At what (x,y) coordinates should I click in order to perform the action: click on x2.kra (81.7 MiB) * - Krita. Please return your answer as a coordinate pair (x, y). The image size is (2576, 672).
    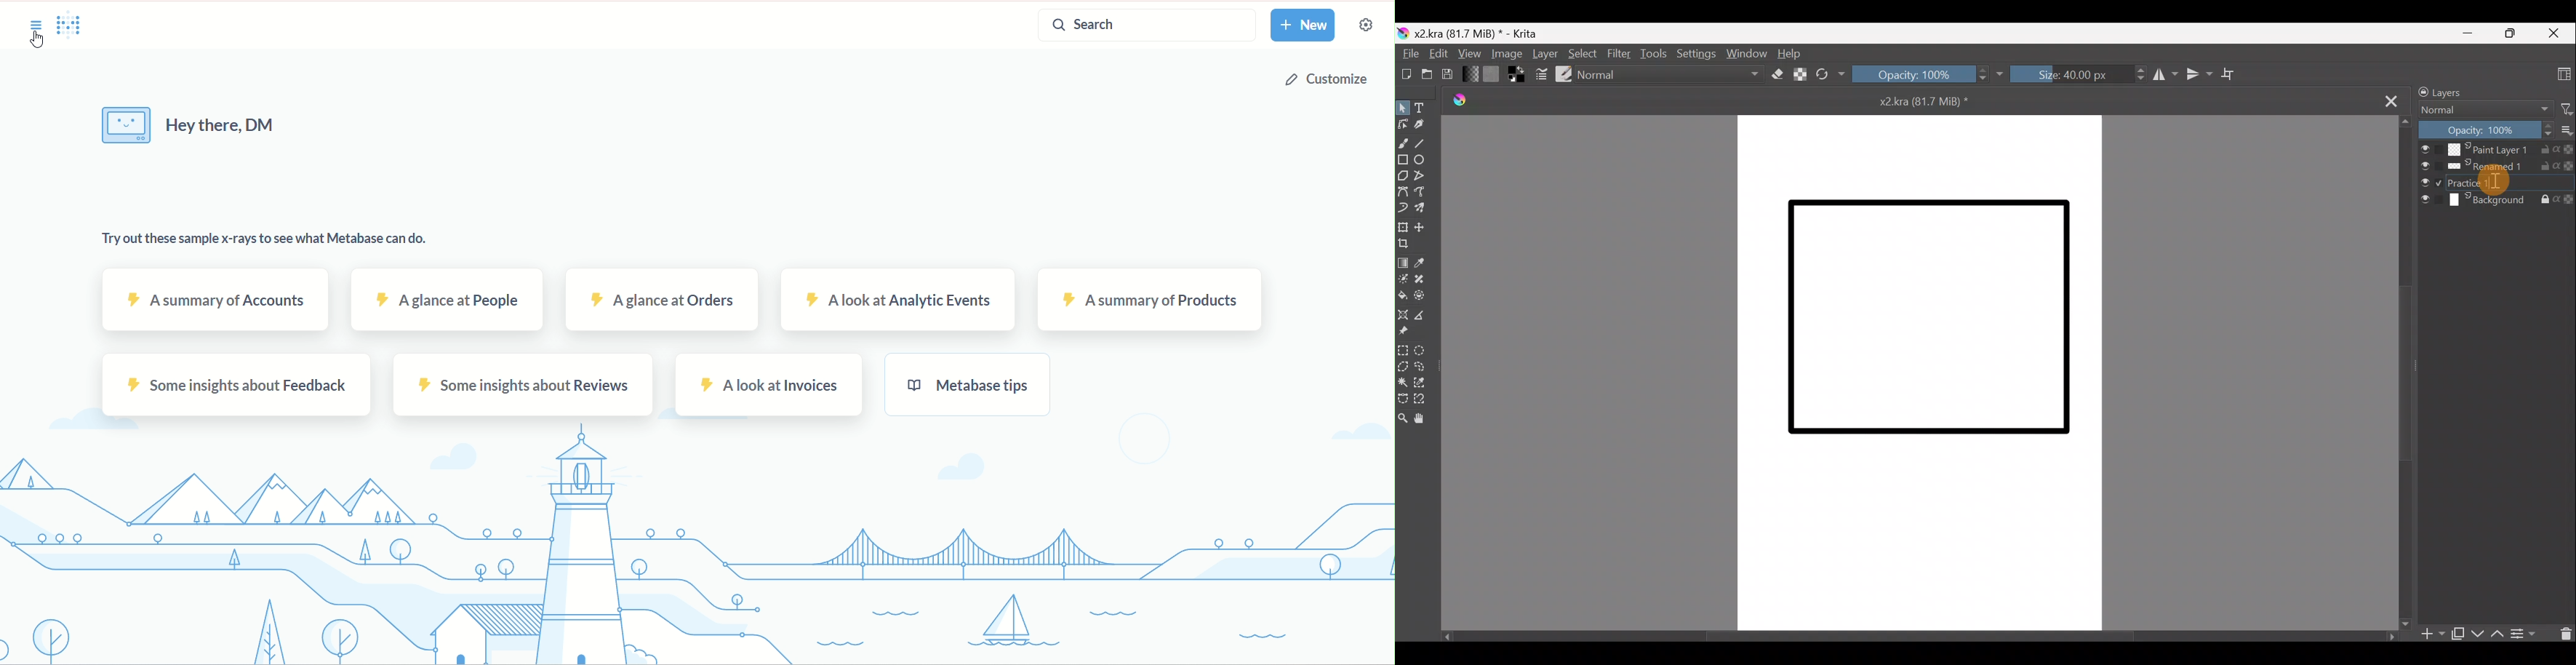
    Looking at the image, I should click on (1477, 33).